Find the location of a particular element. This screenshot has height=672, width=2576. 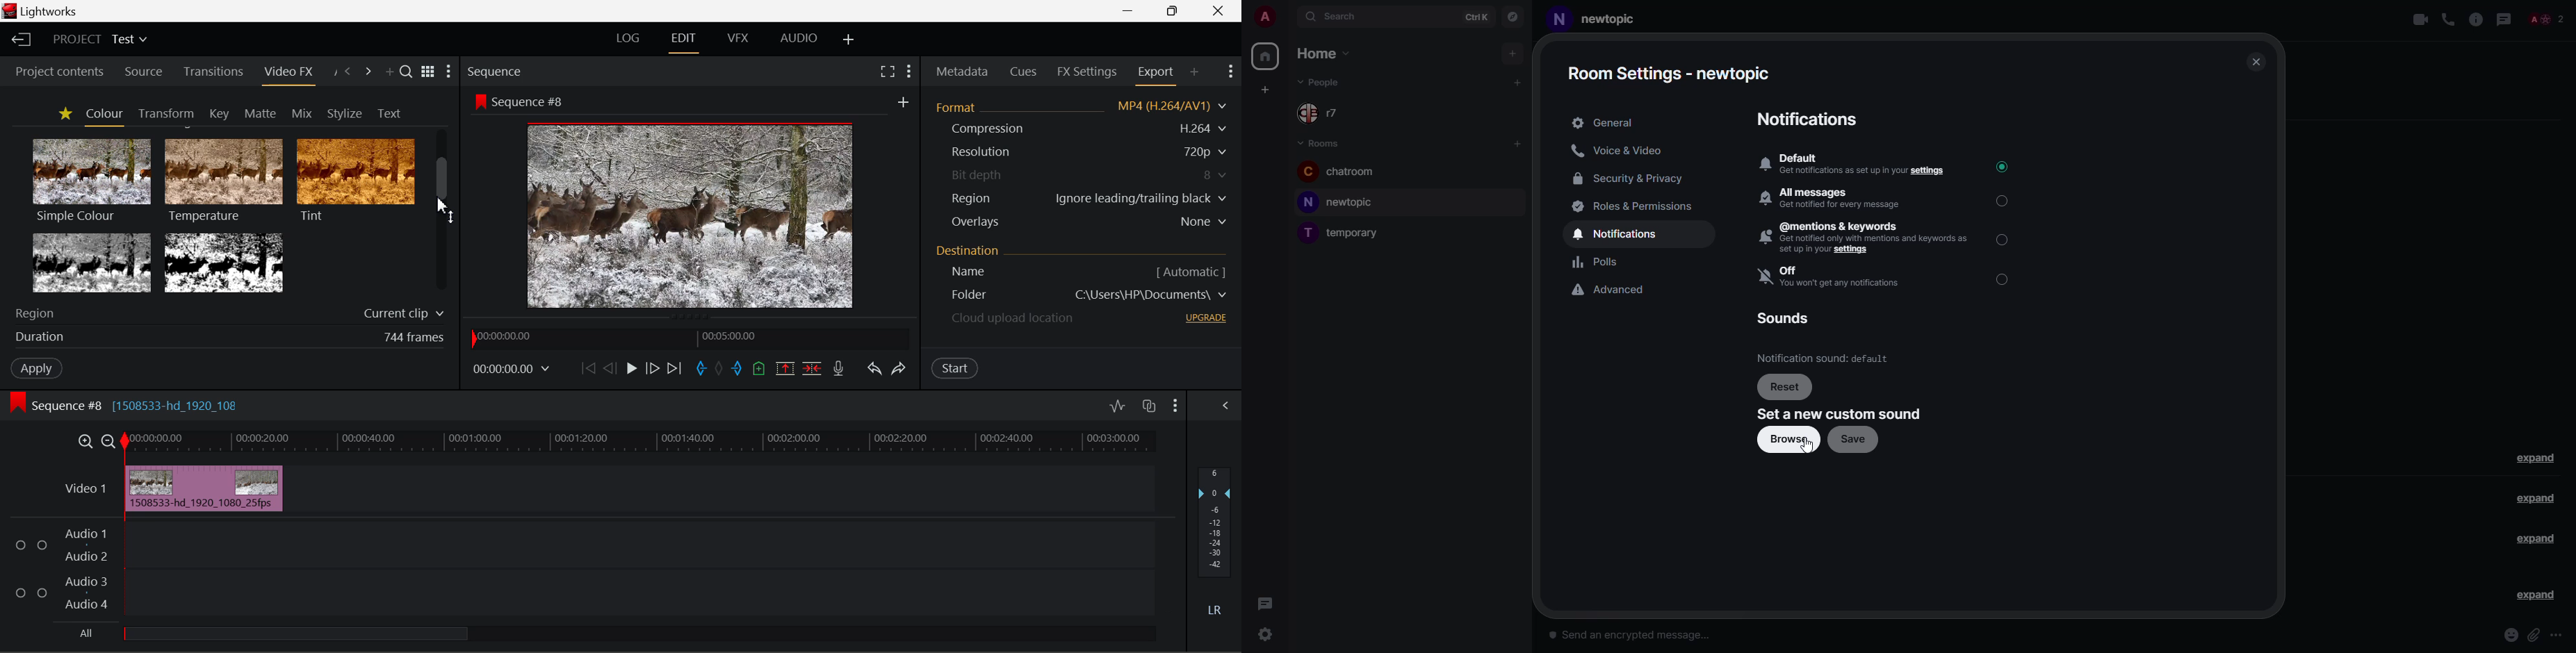

add is located at coordinates (1517, 81).